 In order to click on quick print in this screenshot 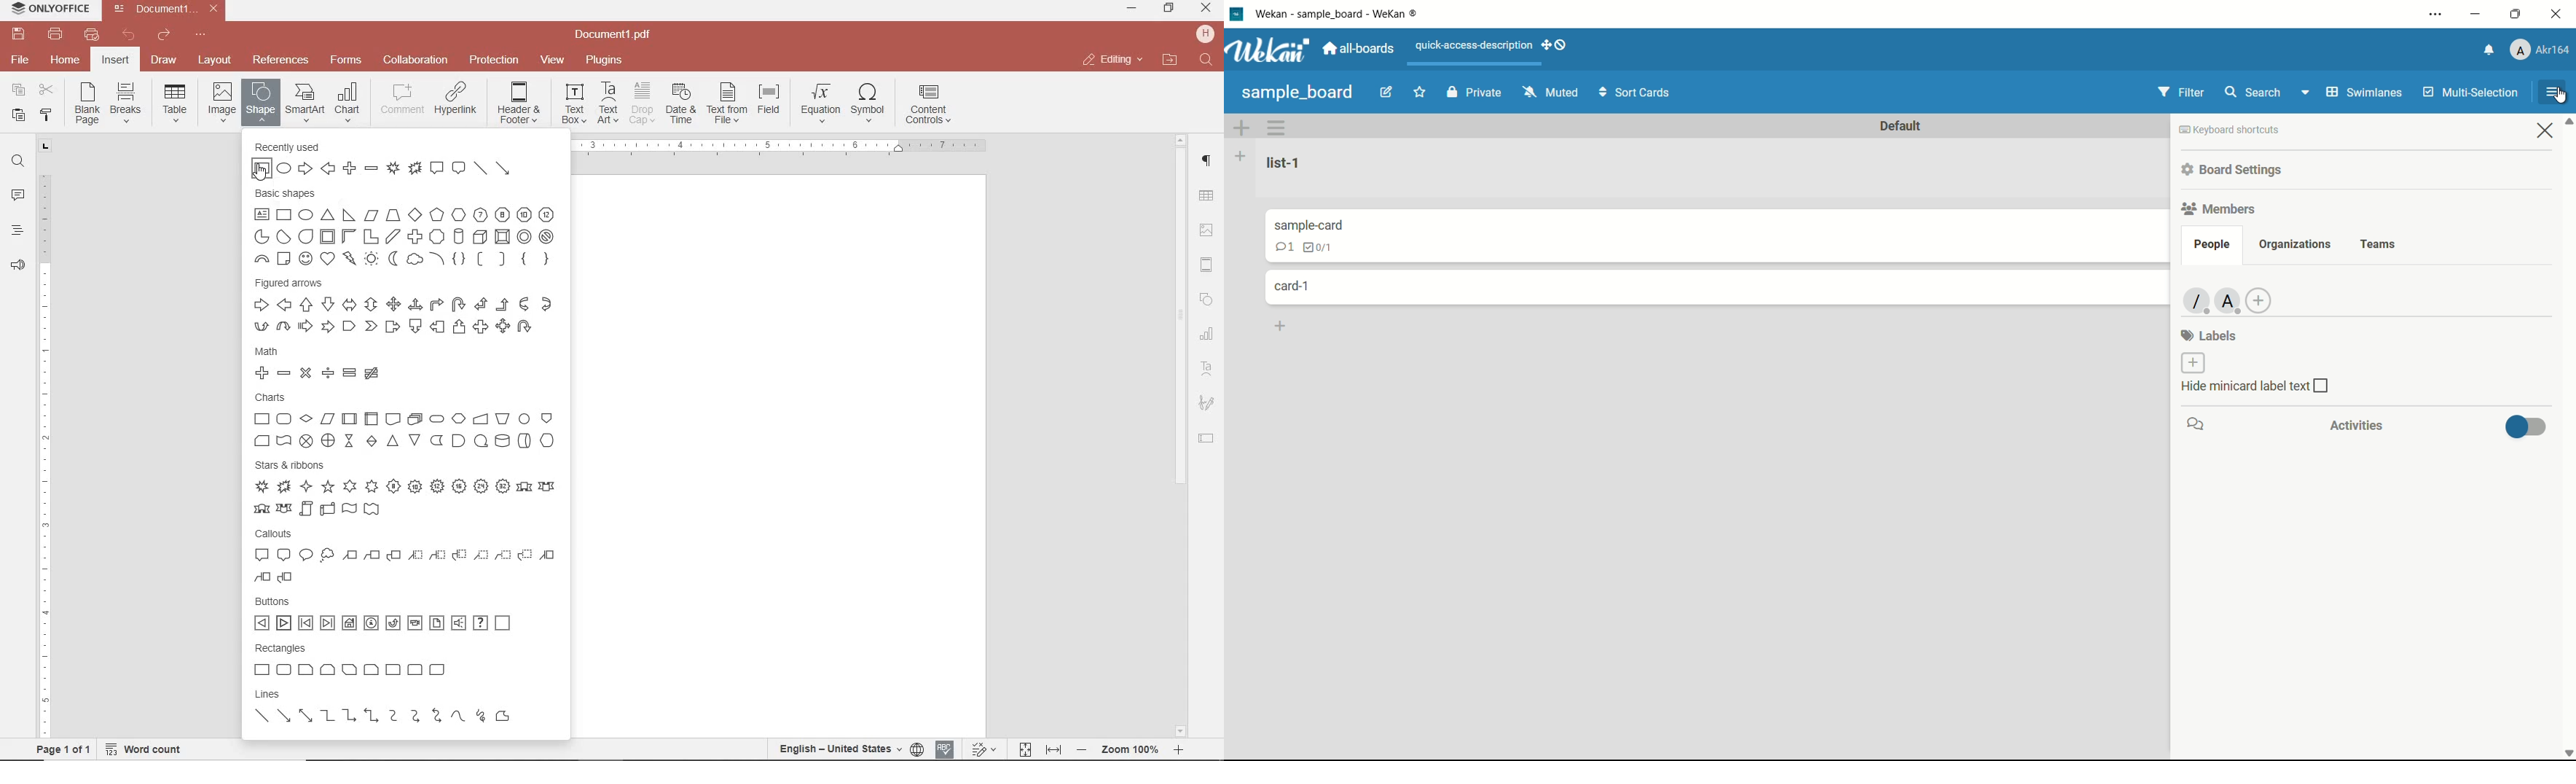, I will do `click(90, 34)`.